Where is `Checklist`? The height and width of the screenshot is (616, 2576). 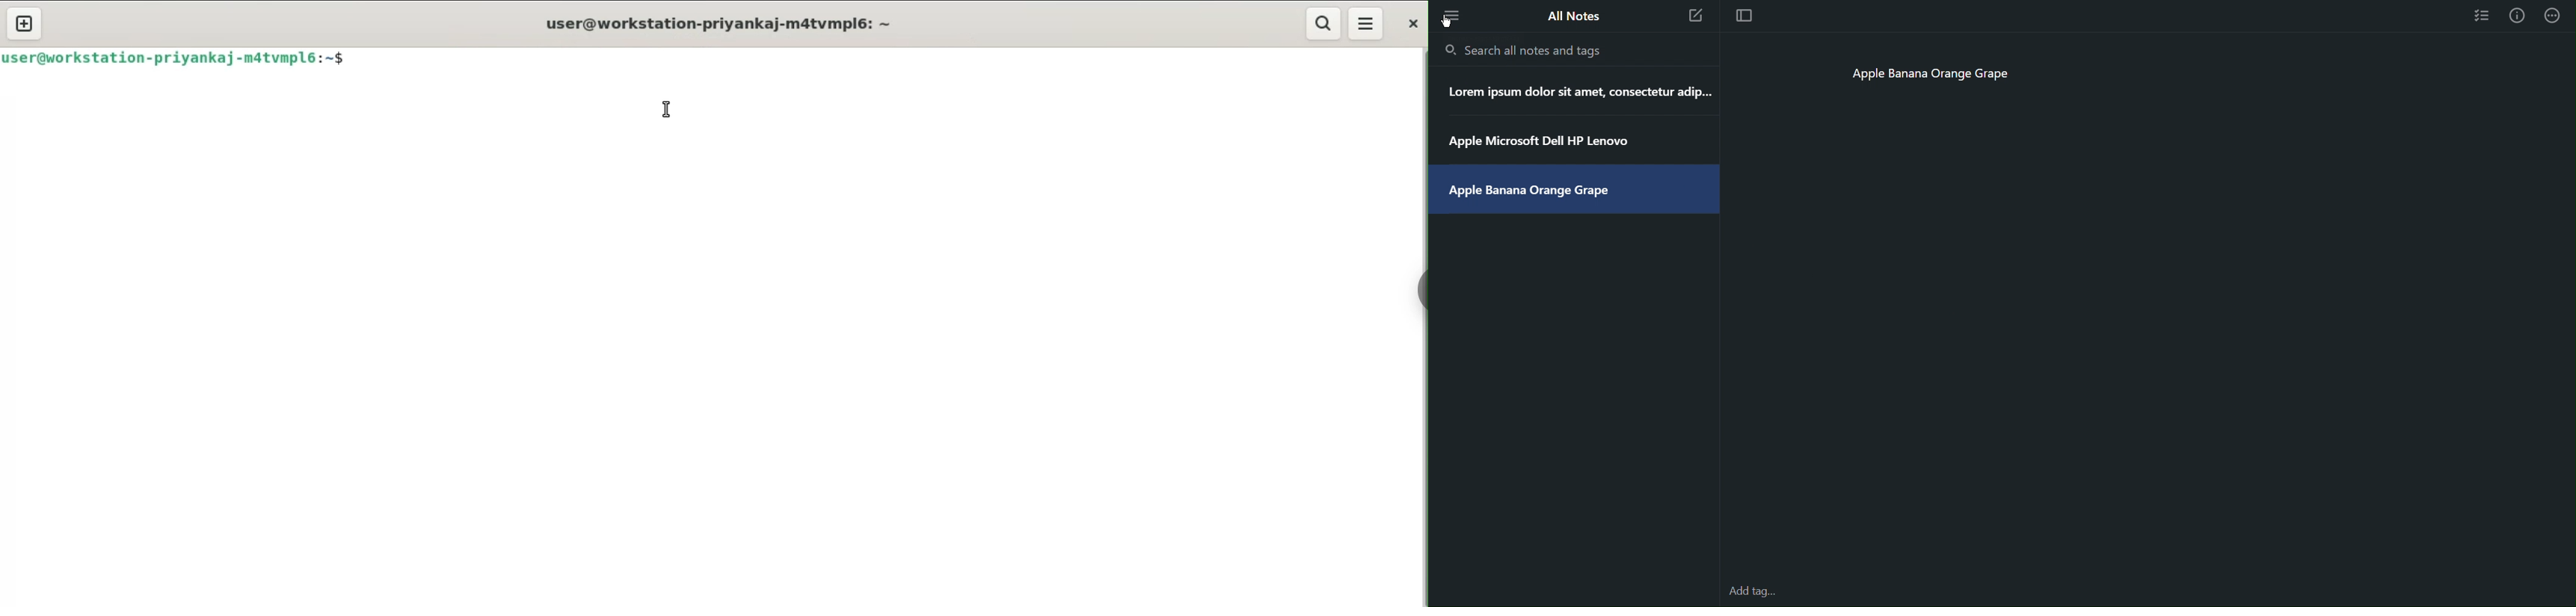
Checklist is located at coordinates (2483, 15).